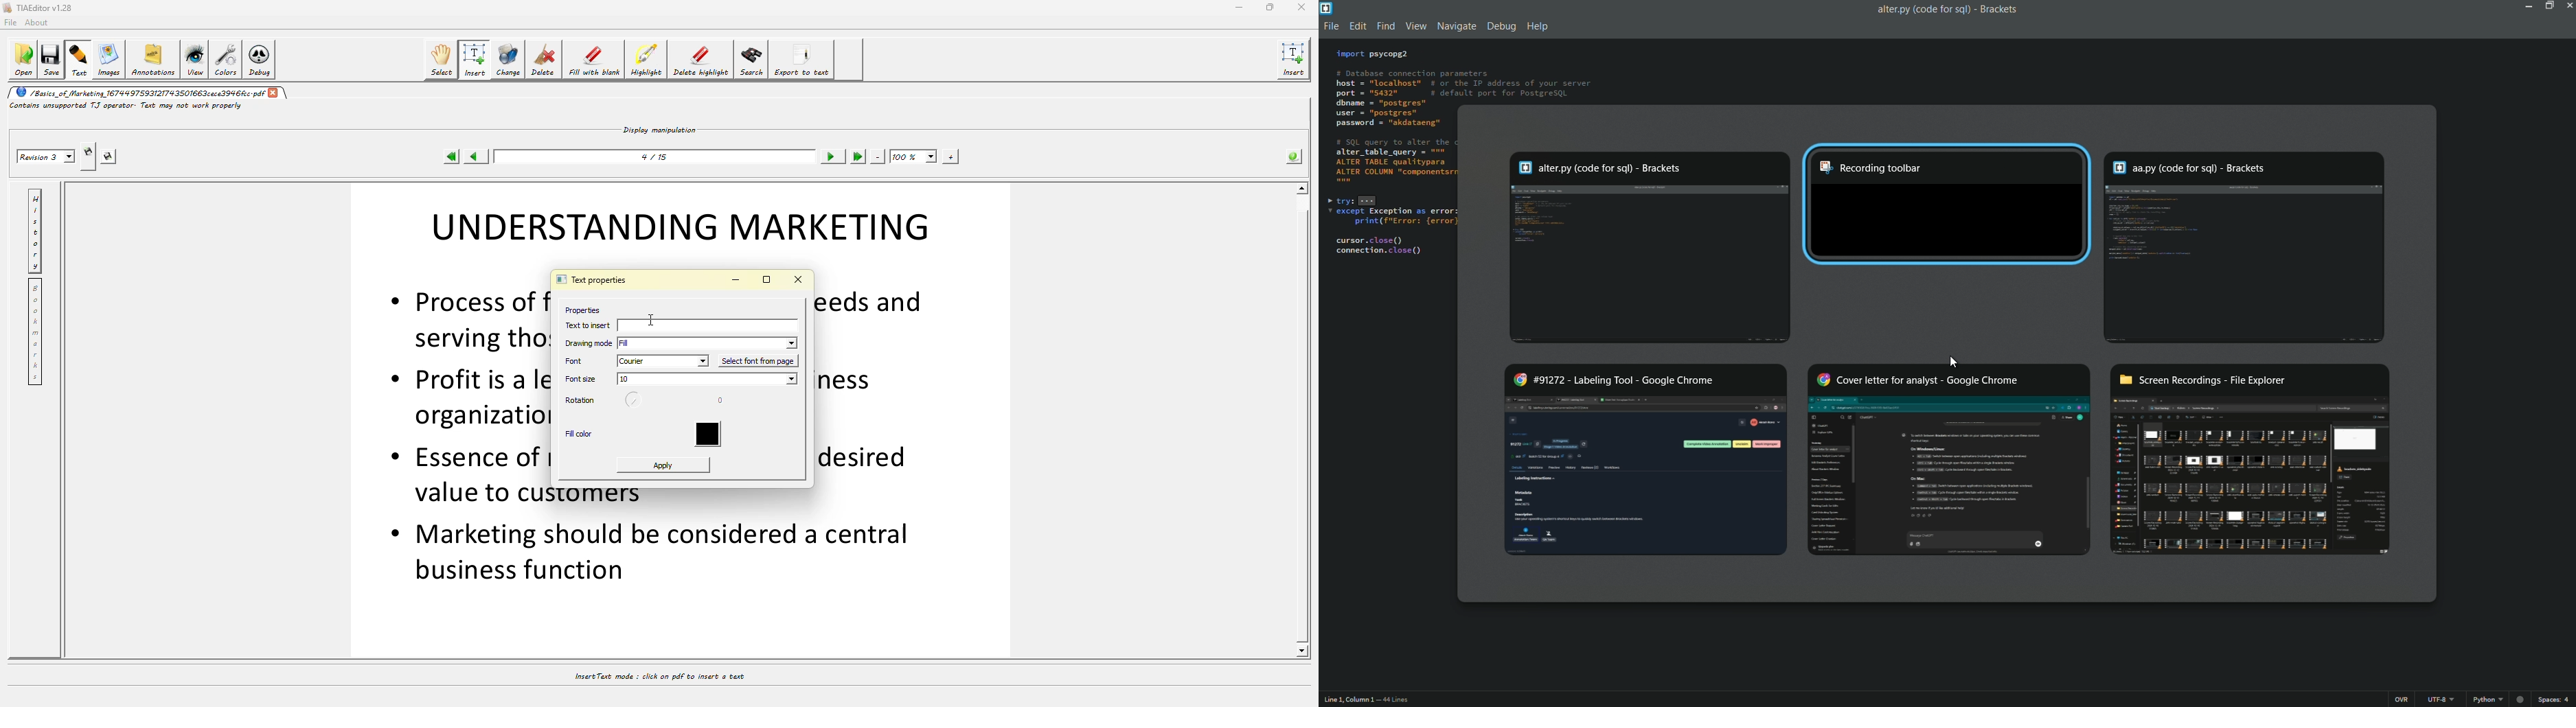 The image size is (2576, 728). Describe the element at coordinates (1920, 10) in the screenshot. I see `file name` at that location.